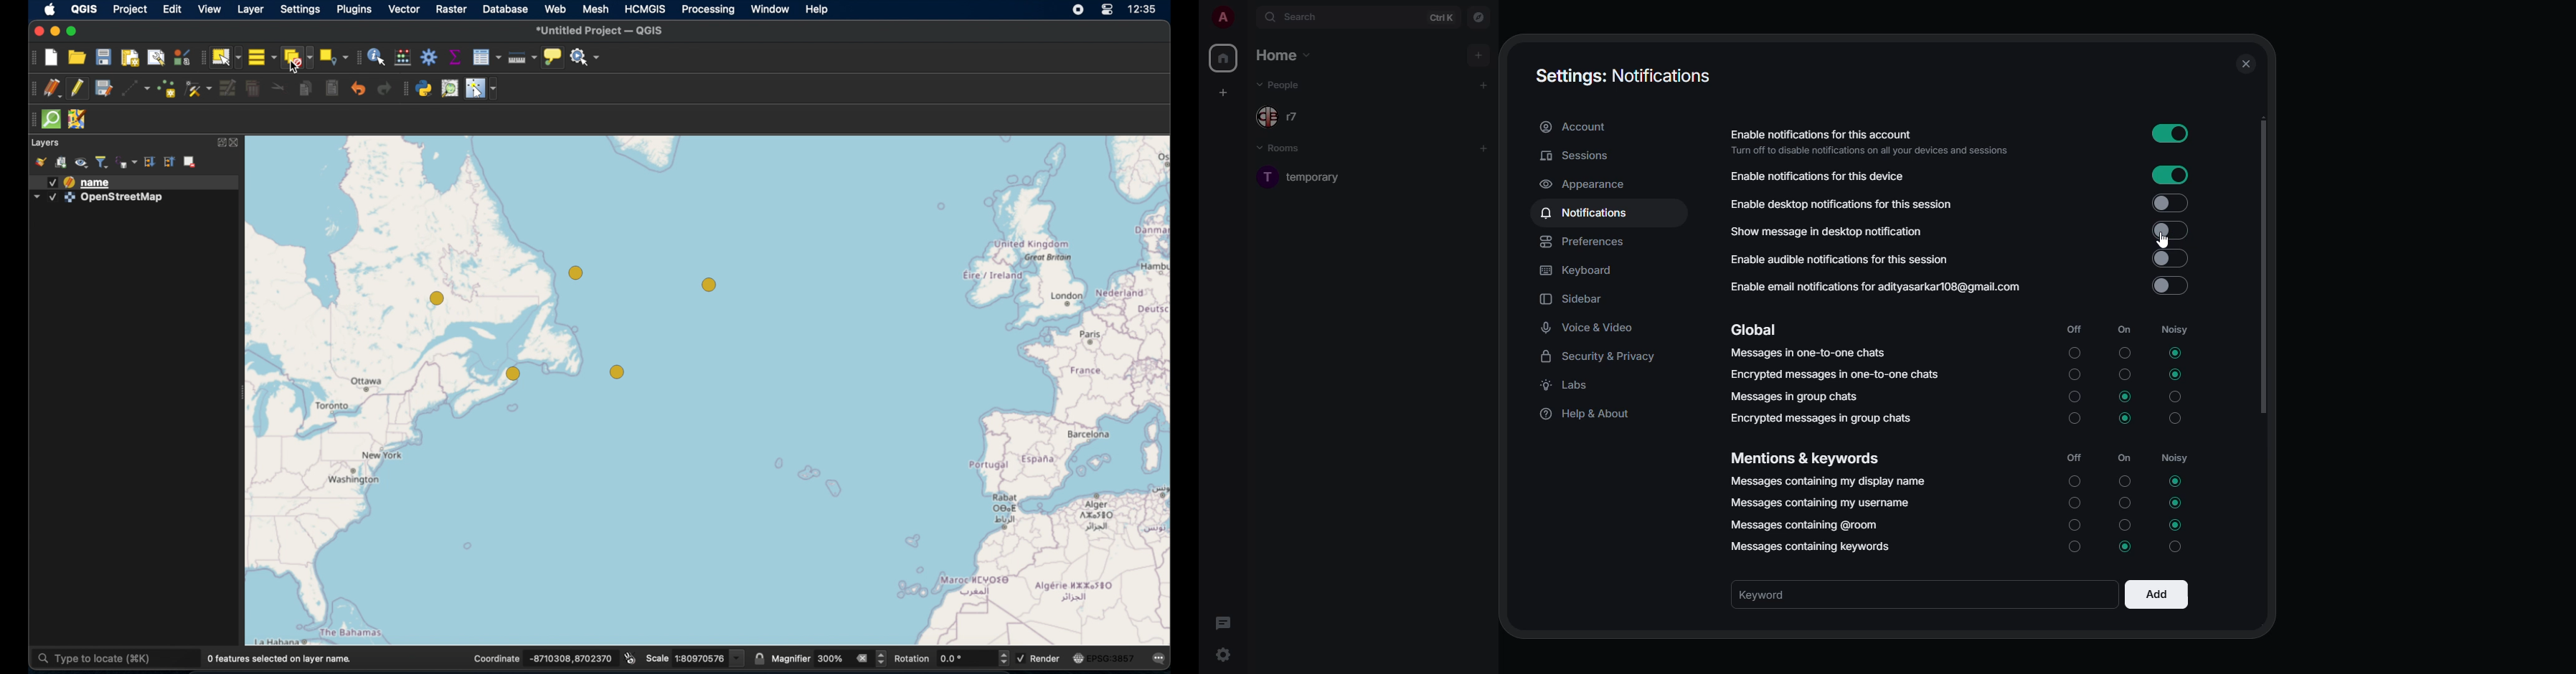  I want to click on HCMGIS, so click(645, 9).